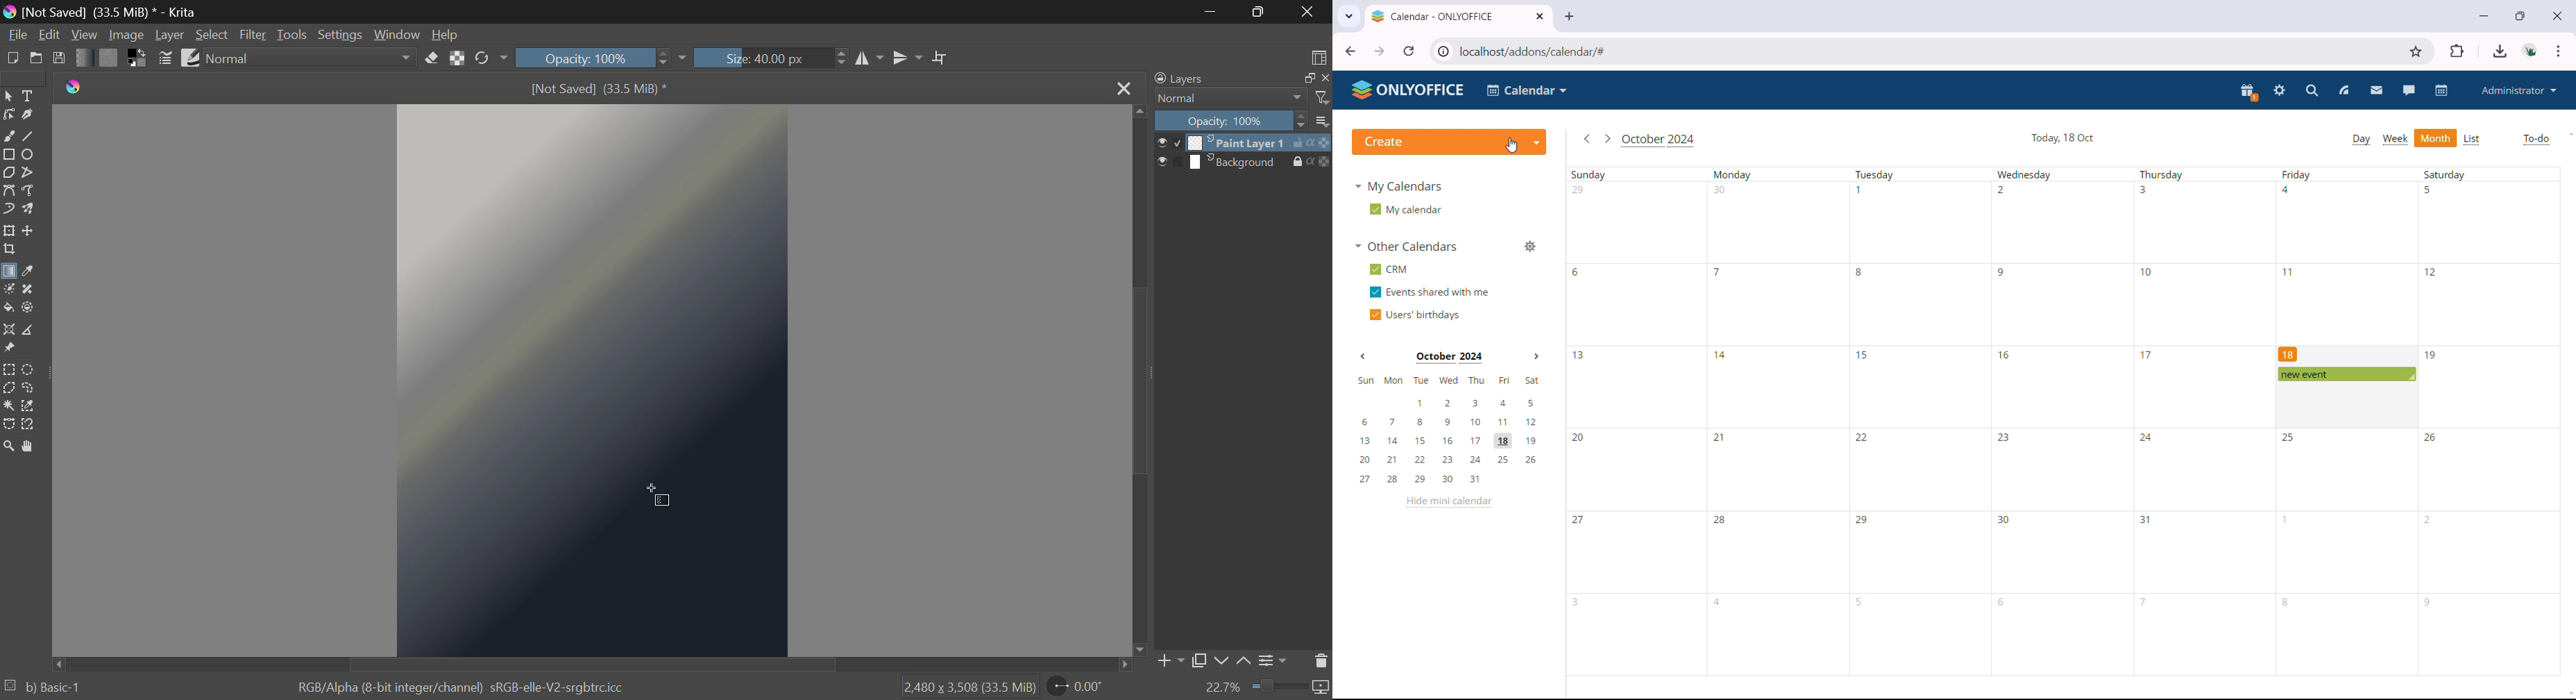 Image resolution: width=2576 pixels, height=700 pixels. What do you see at coordinates (396, 35) in the screenshot?
I see `Window` at bounding box center [396, 35].